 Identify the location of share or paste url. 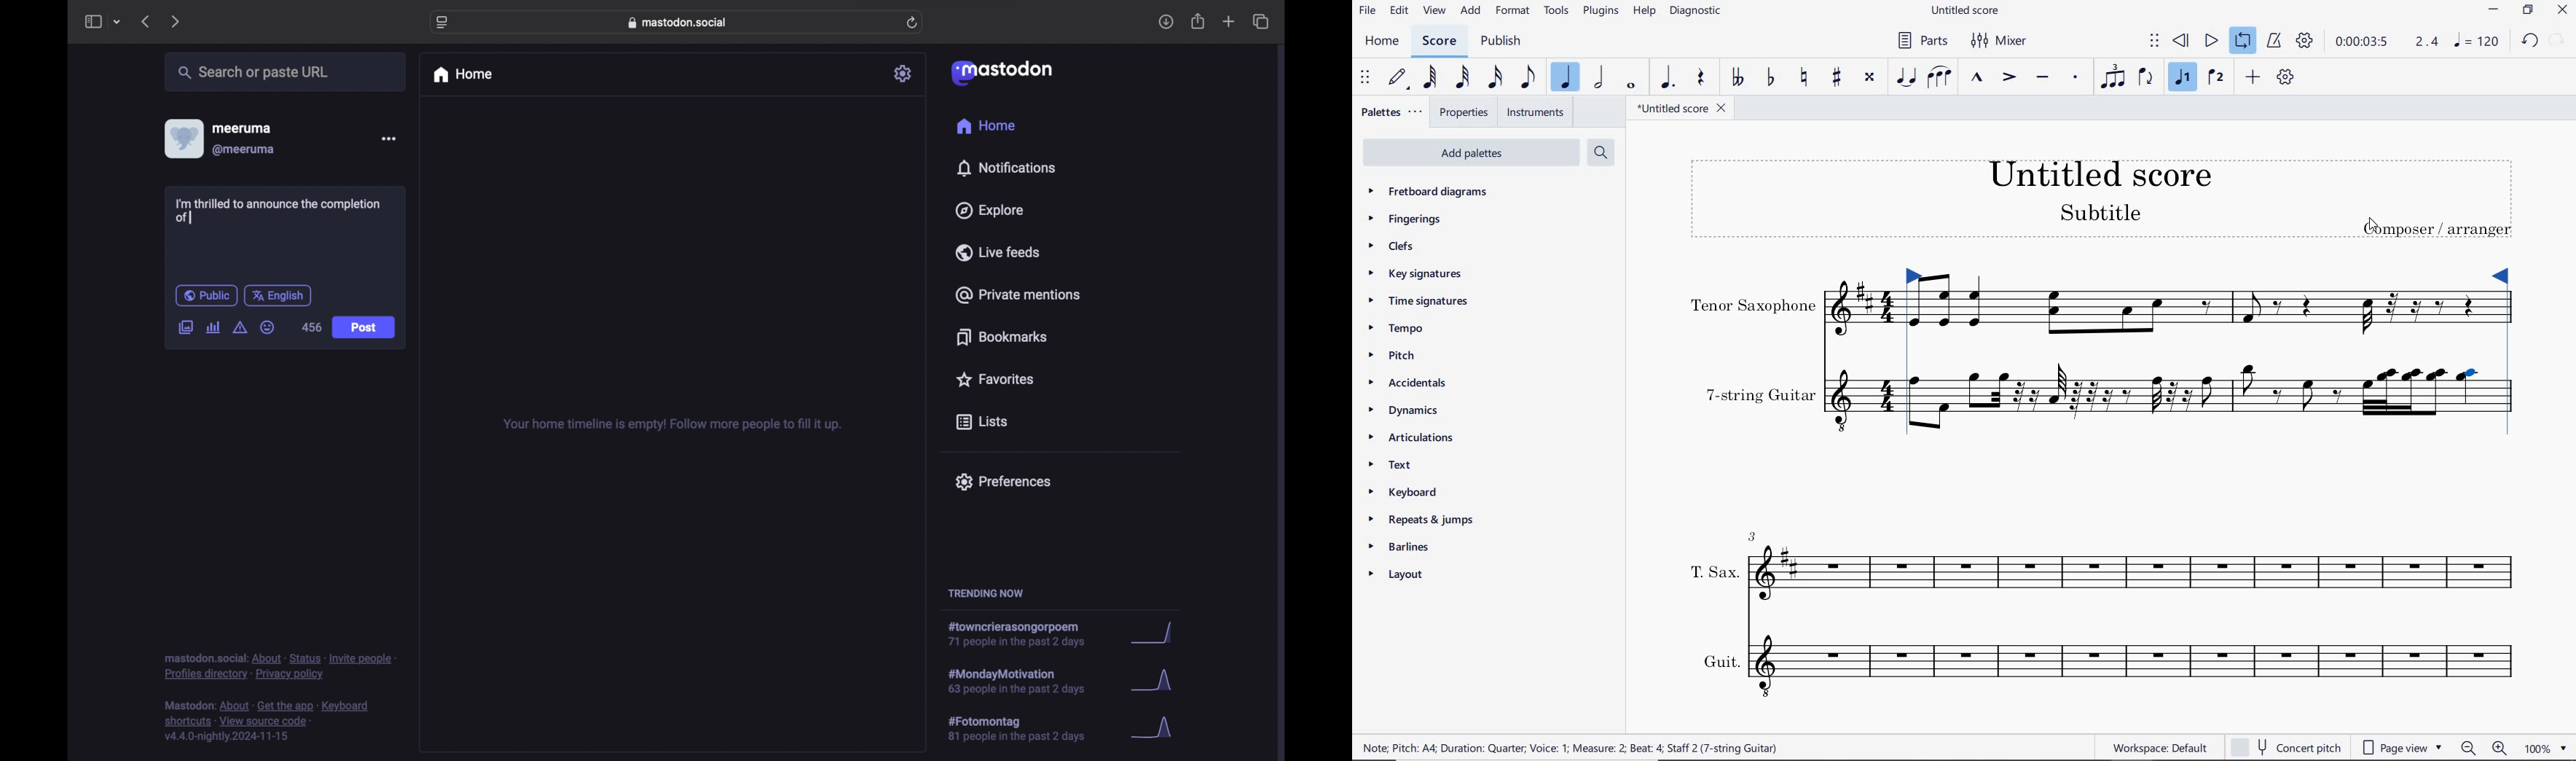
(254, 72).